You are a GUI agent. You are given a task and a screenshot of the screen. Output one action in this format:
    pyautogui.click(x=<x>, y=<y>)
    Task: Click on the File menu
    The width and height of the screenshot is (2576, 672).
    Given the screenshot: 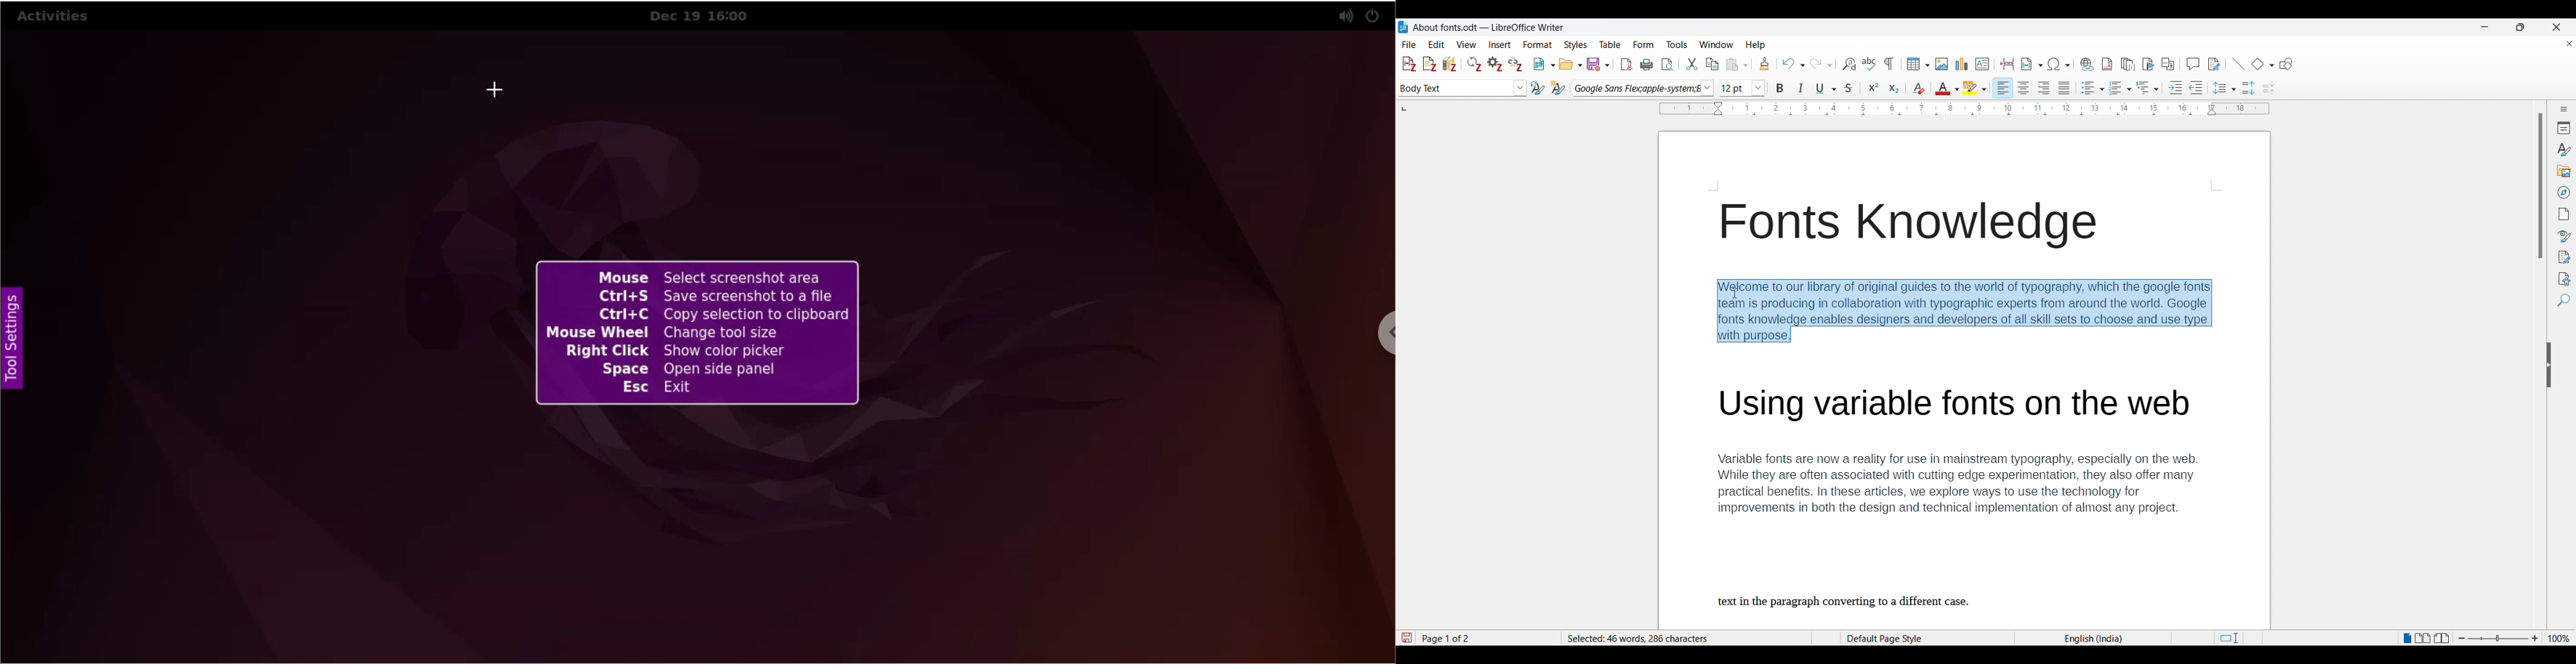 What is the action you would take?
    pyautogui.click(x=1409, y=45)
    